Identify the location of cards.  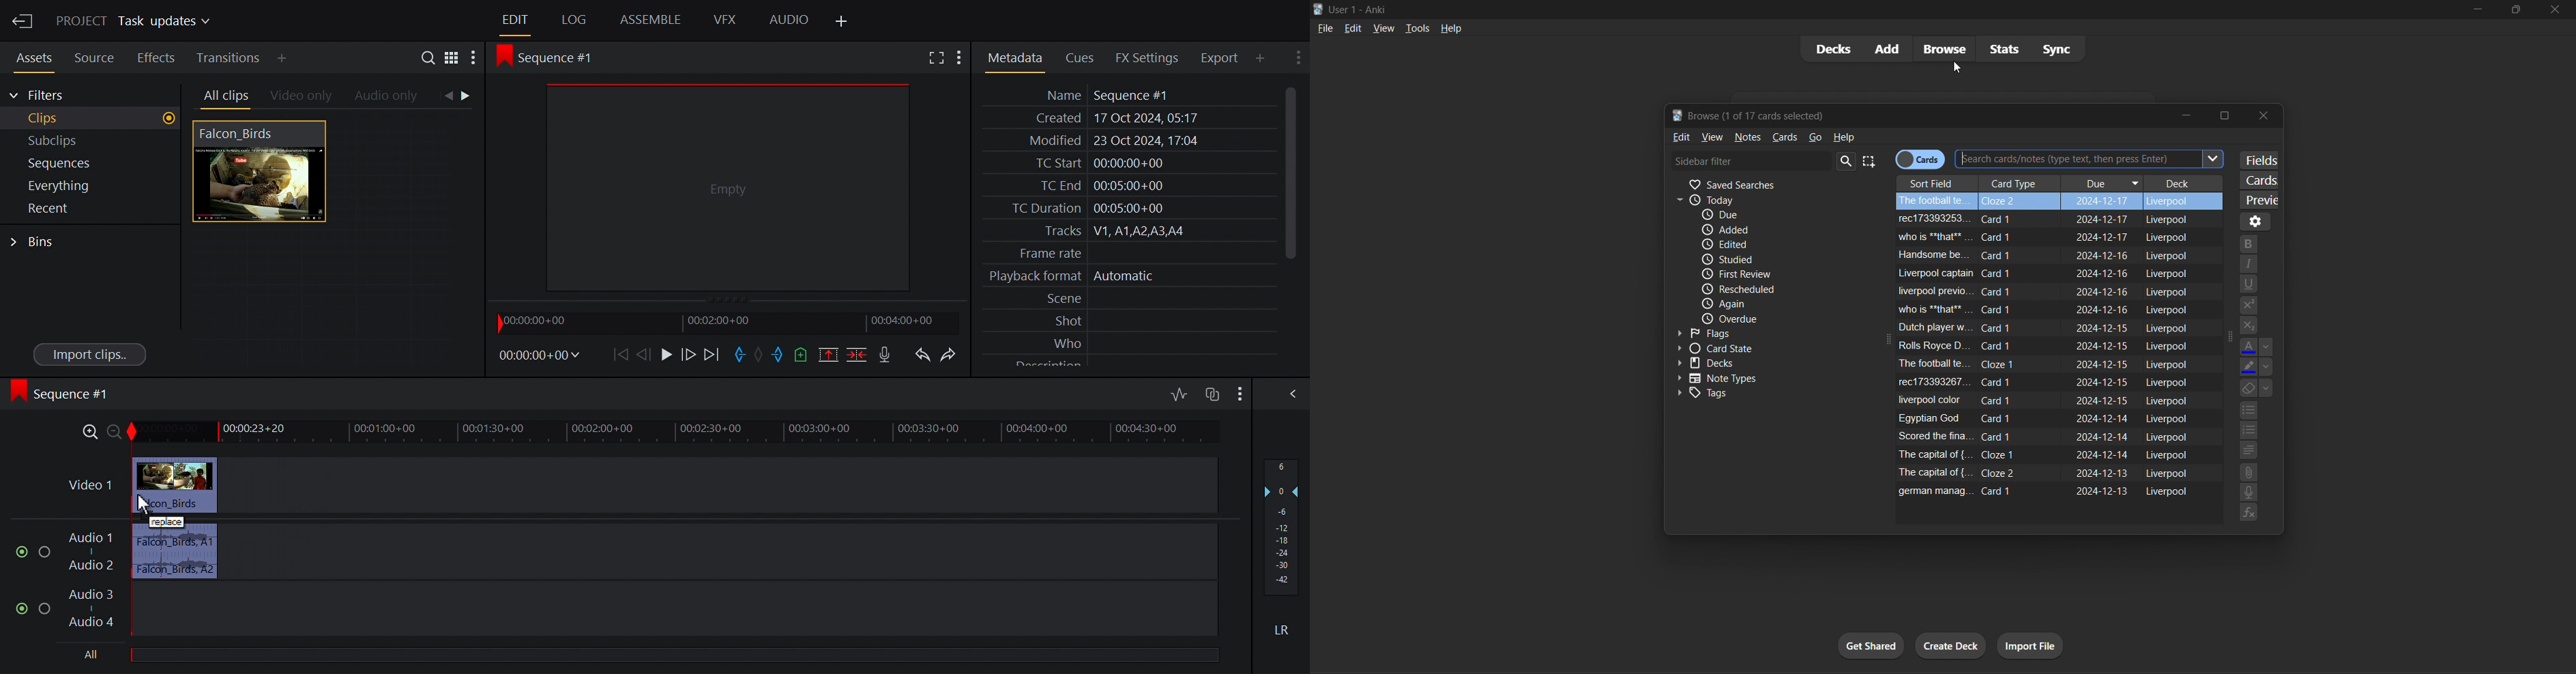
(1785, 138).